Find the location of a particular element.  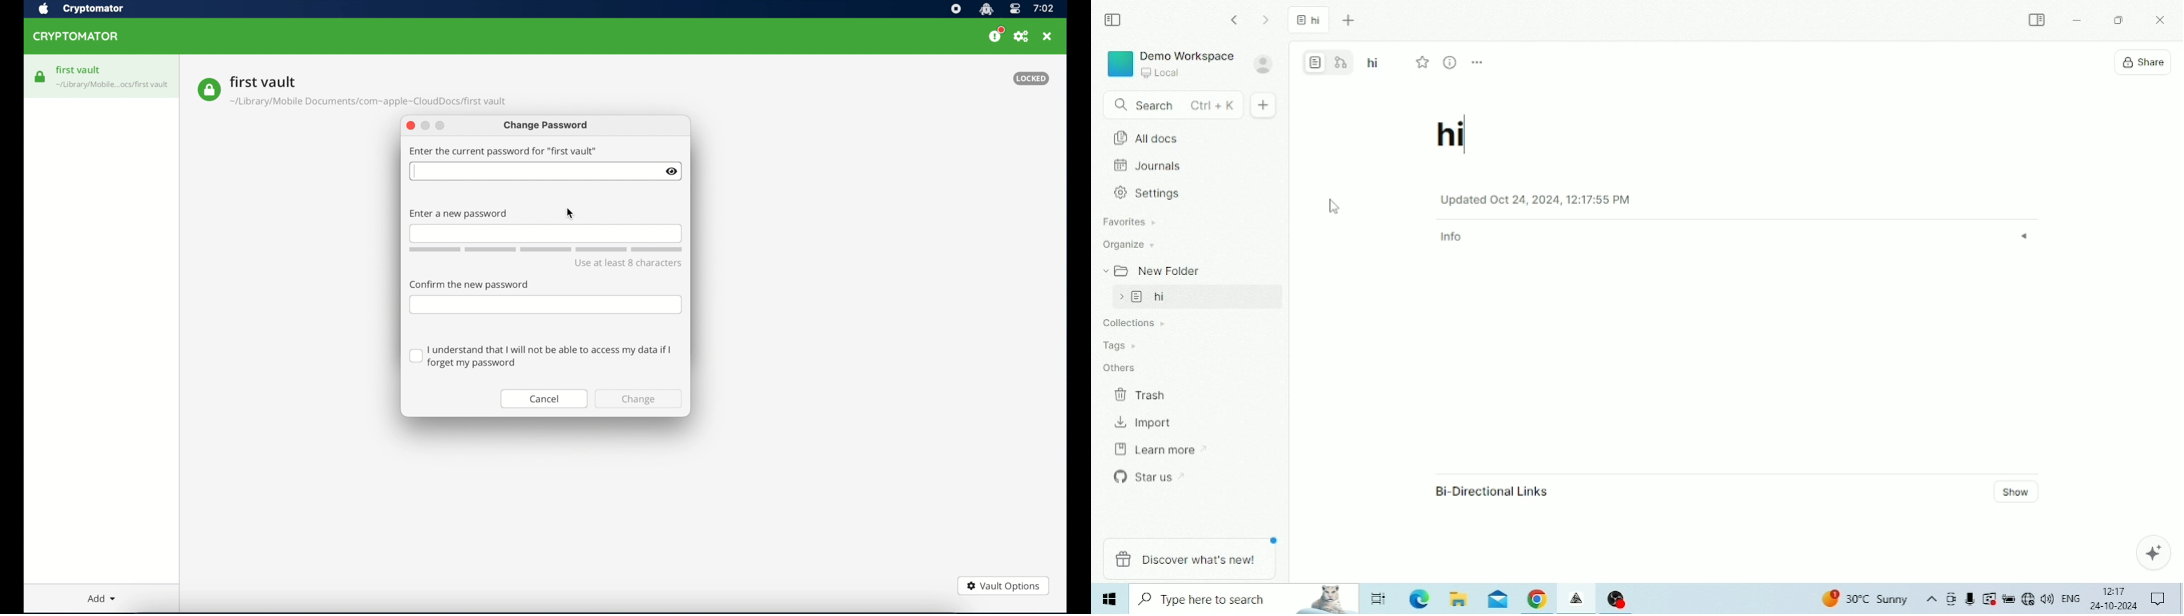

Created on Date and Time is located at coordinates (1535, 199).